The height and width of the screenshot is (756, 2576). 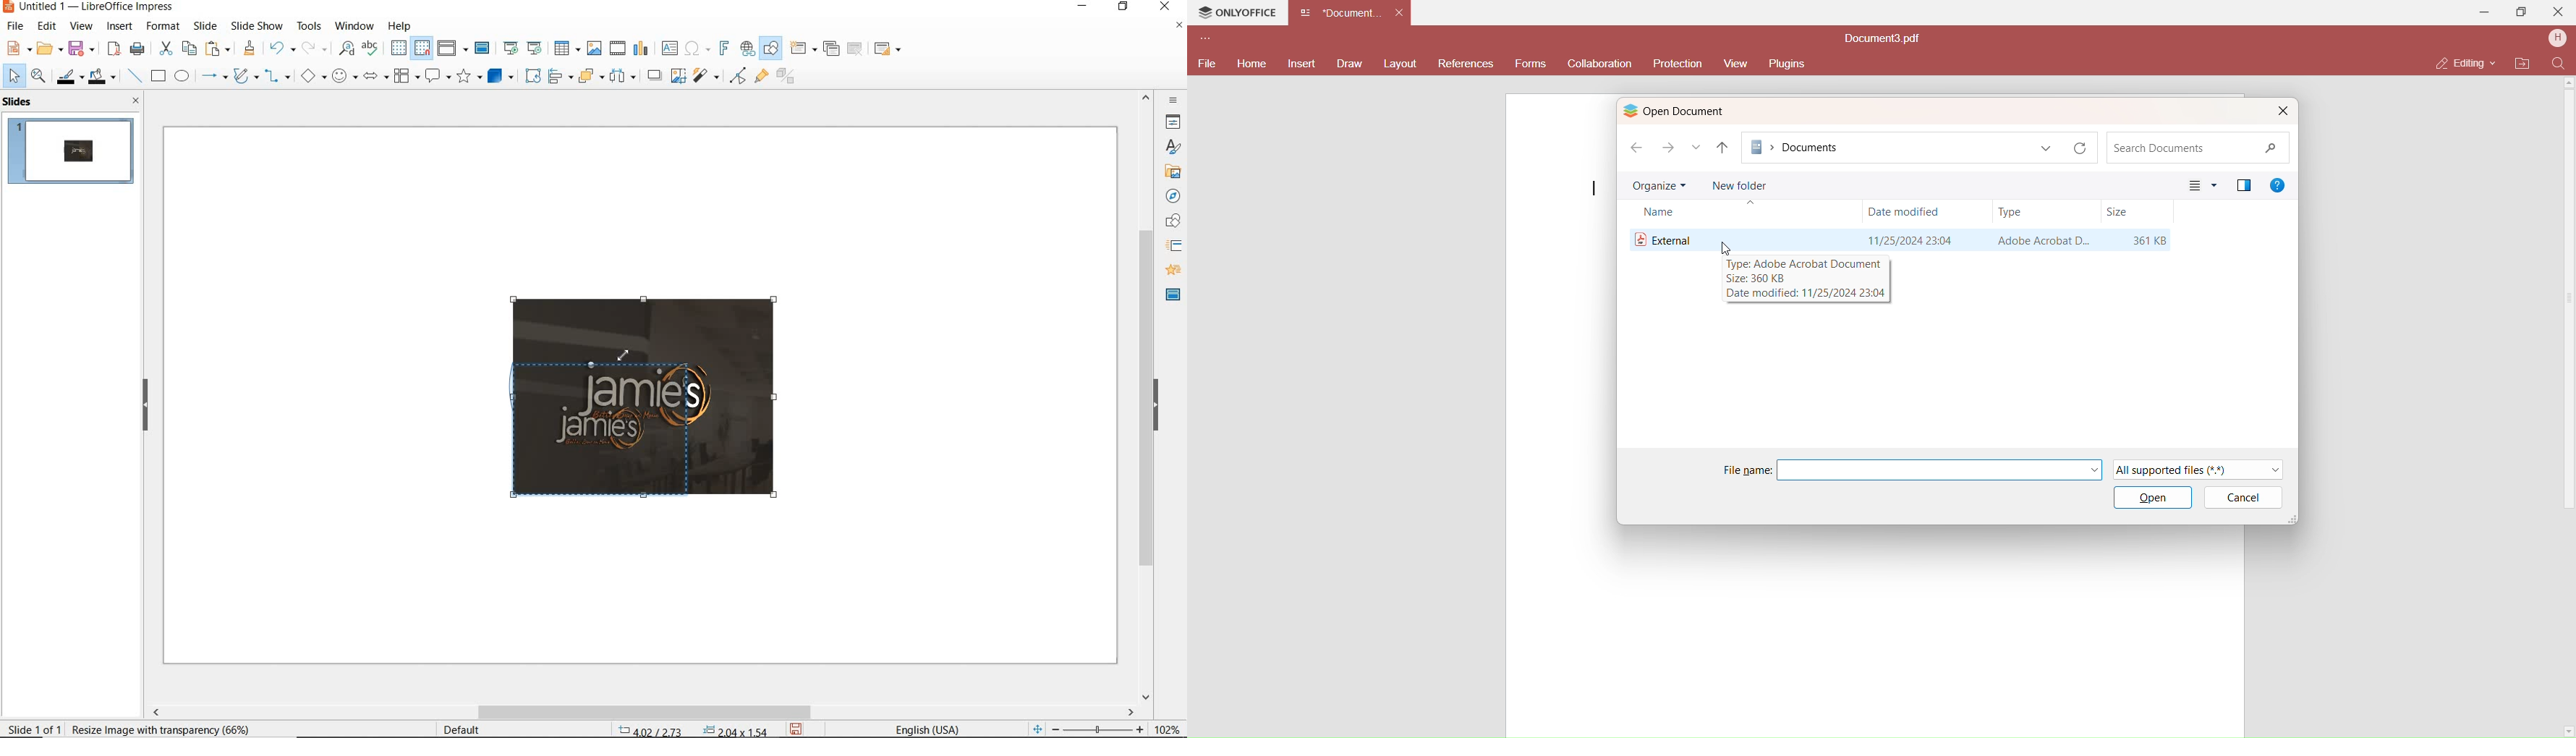 What do you see at coordinates (1171, 221) in the screenshot?
I see `shapes` at bounding box center [1171, 221].